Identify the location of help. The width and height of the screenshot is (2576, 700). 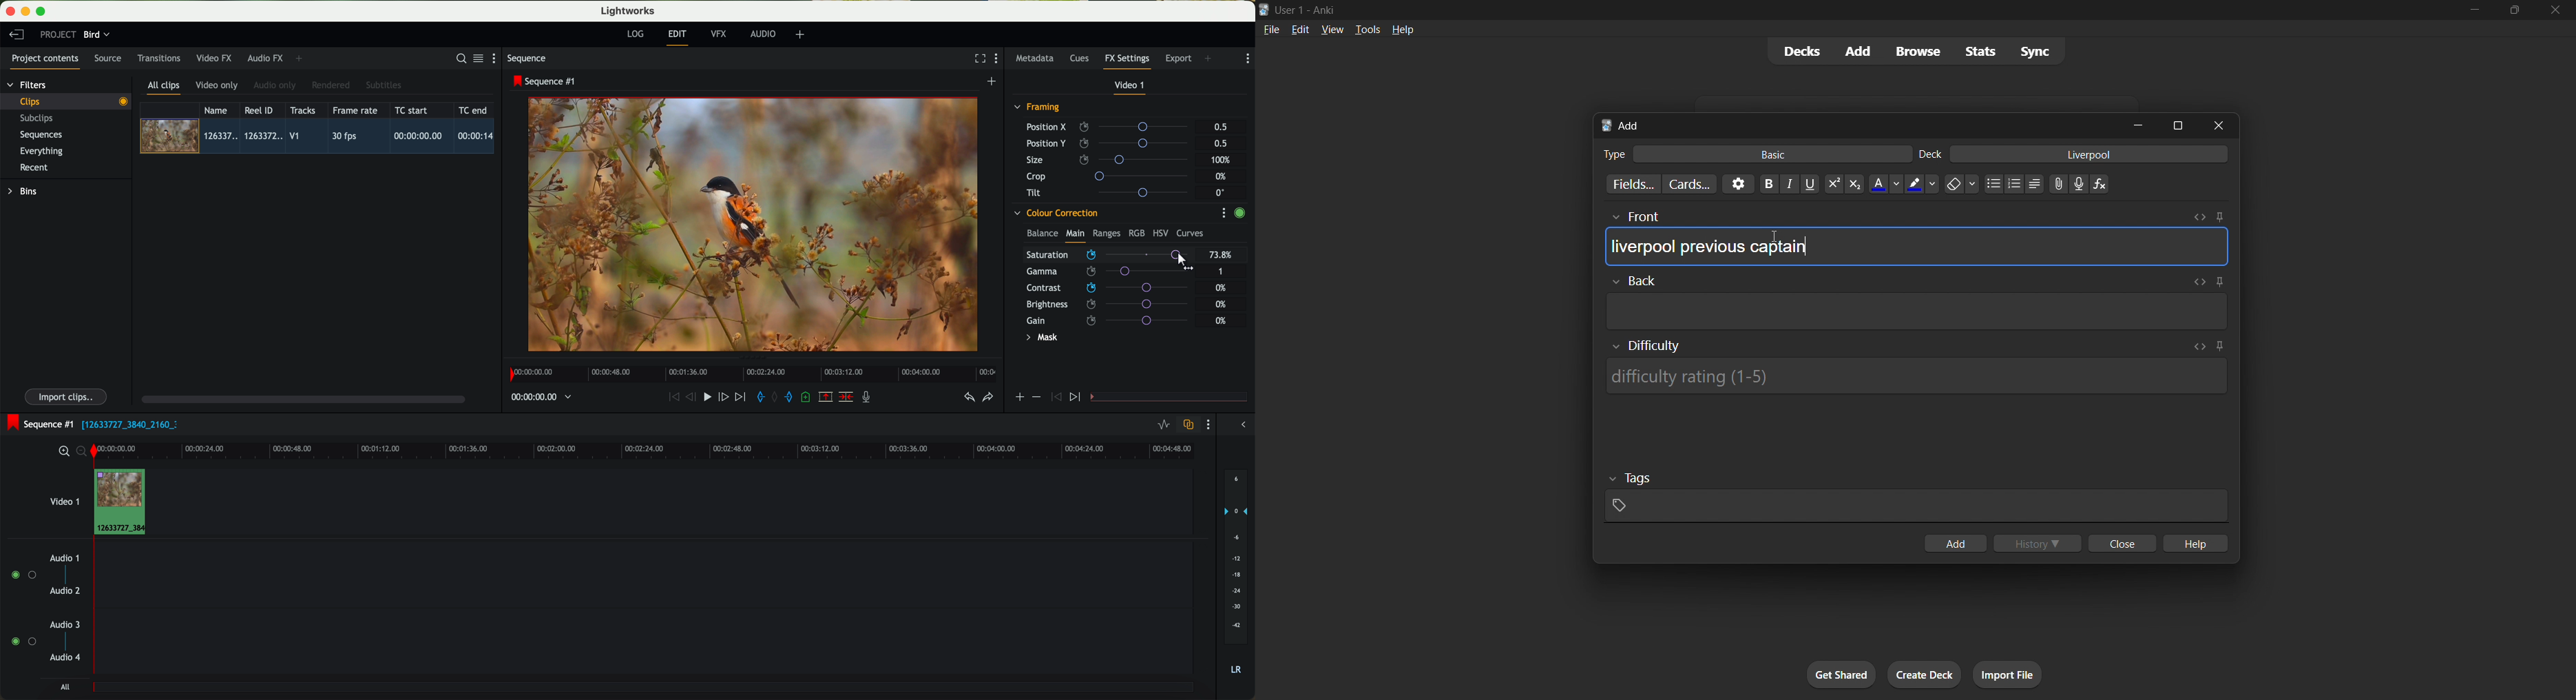
(1405, 28).